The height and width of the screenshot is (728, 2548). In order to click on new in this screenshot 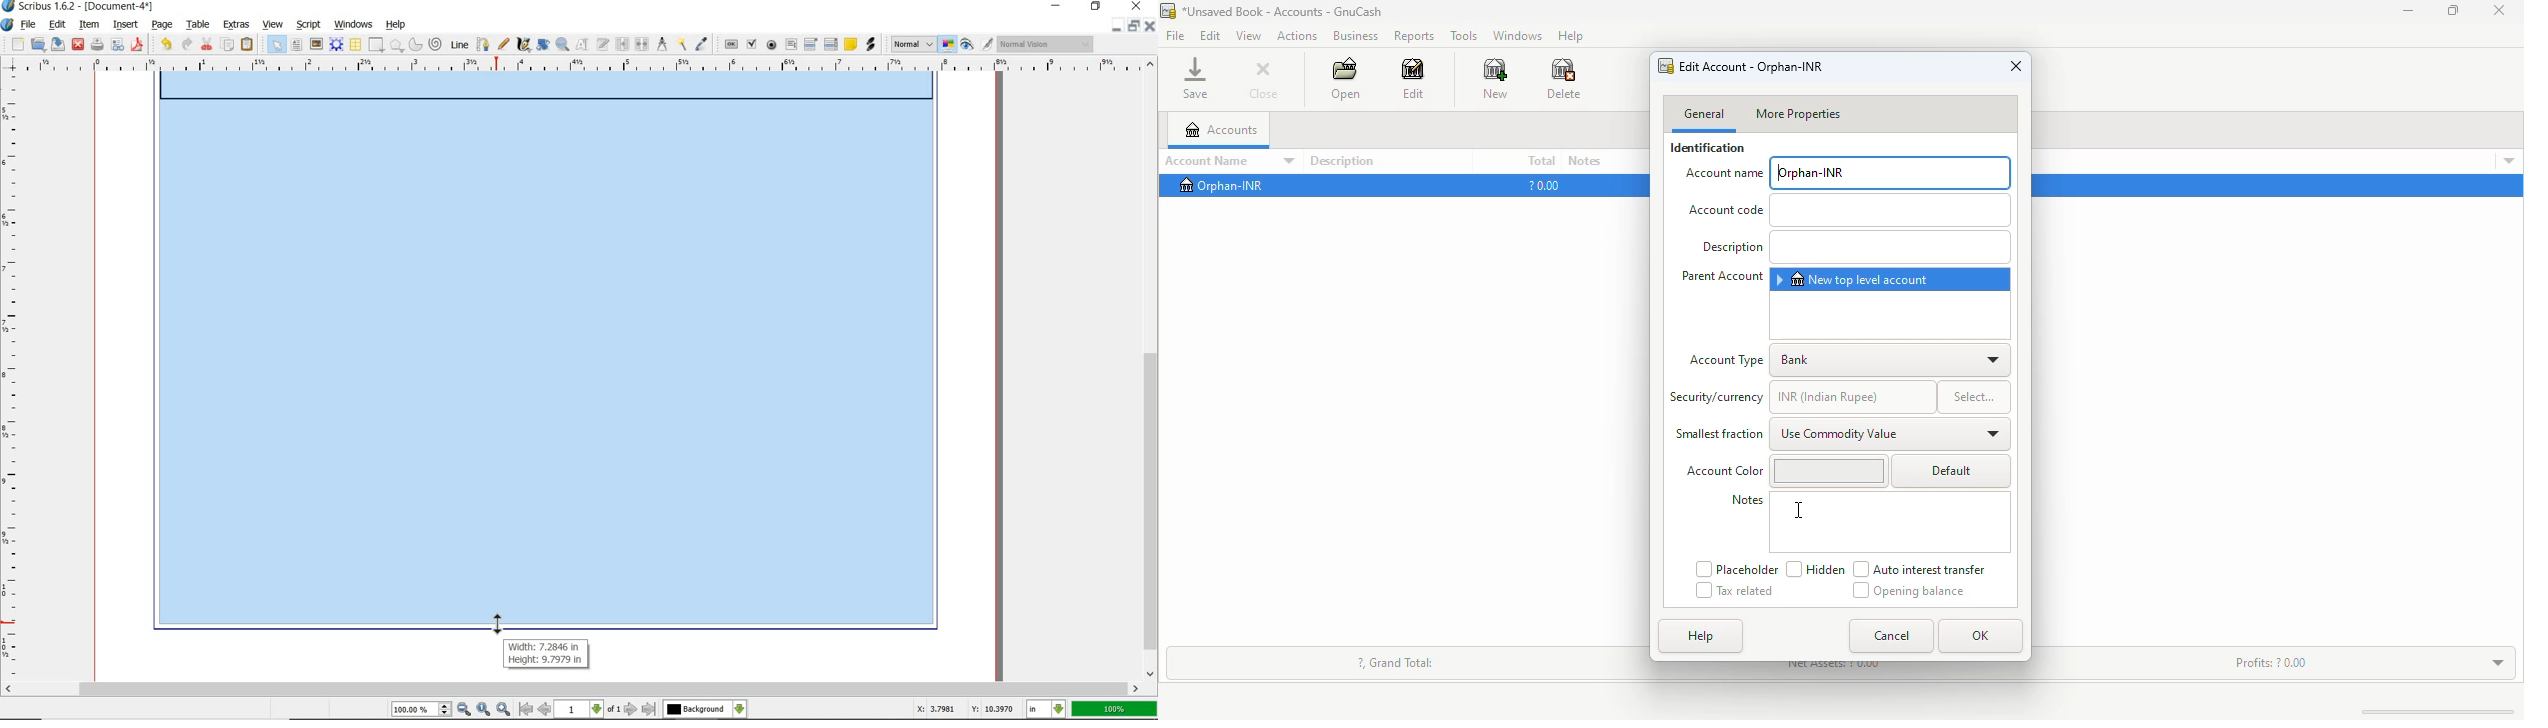, I will do `click(1494, 78)`.